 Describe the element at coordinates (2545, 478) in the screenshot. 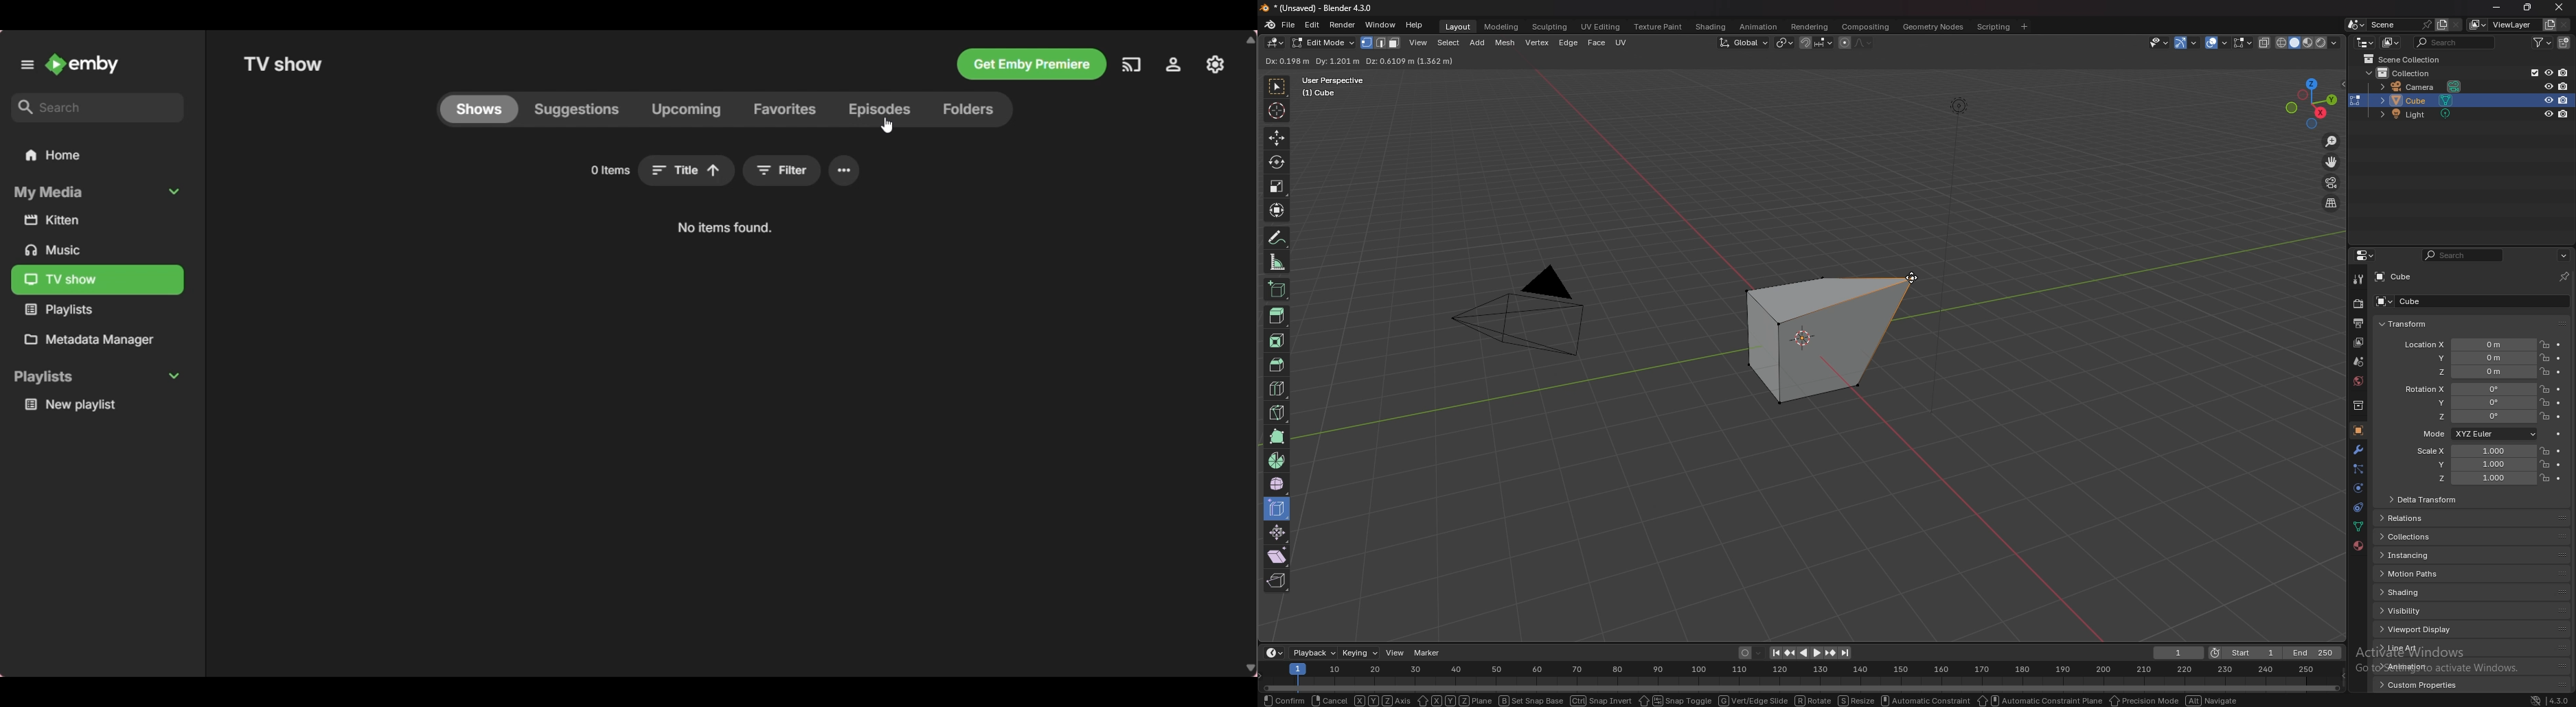

I see `lock` at that location.